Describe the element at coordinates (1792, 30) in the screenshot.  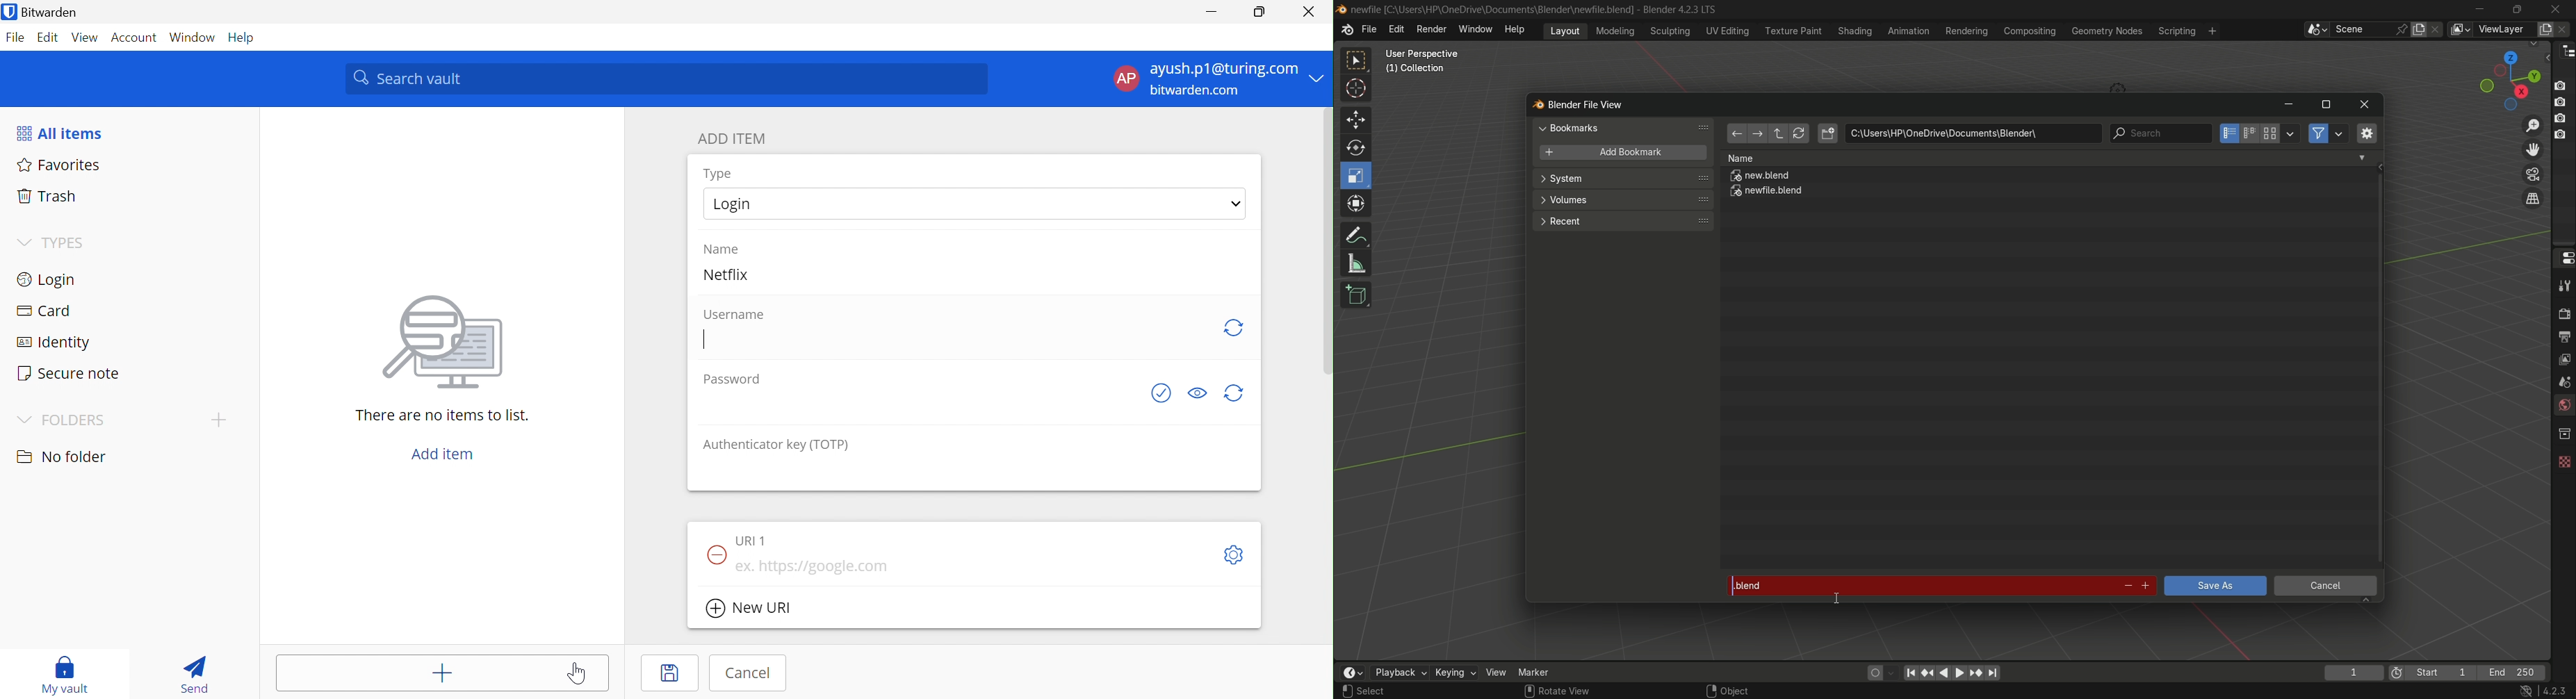
I see `texture paint menu` at that location.